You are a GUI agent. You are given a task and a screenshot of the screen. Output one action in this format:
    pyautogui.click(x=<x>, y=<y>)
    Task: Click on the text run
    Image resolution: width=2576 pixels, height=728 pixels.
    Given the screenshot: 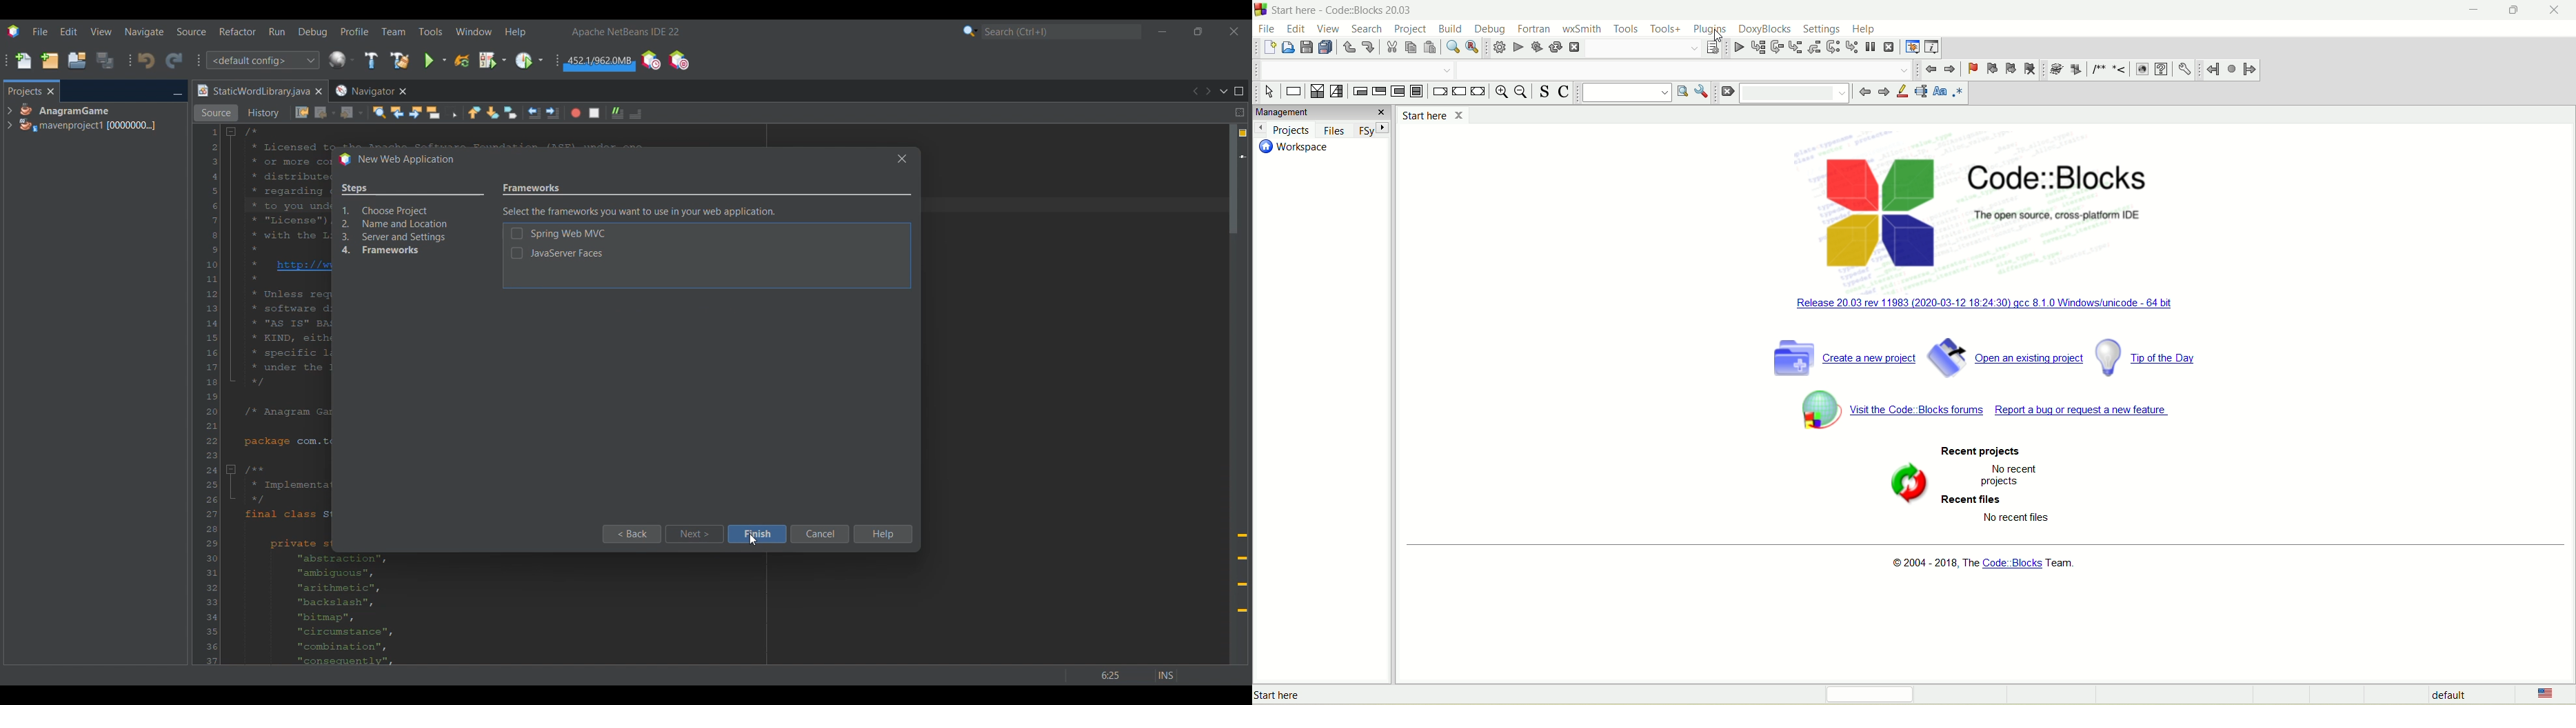 What is the action you would take?
    pyautogui.click(x=1622, y=93)
    